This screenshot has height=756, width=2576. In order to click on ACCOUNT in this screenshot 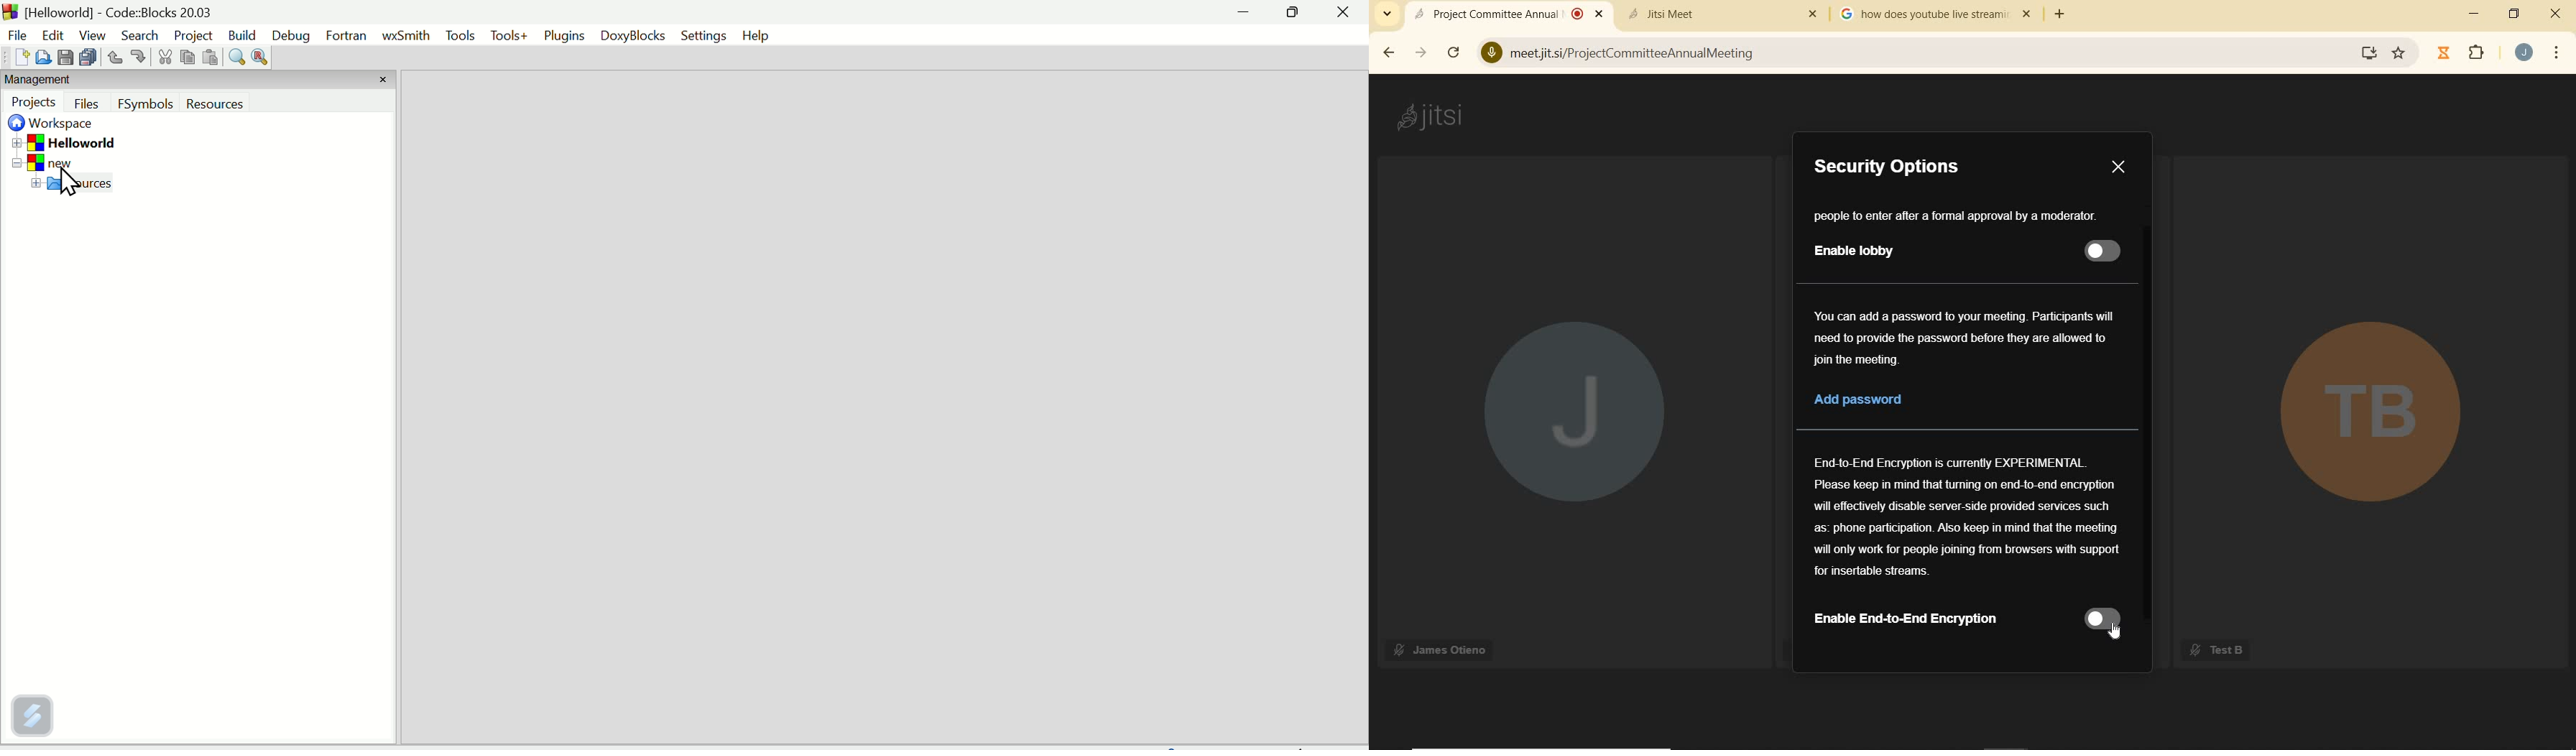, I will do `click(2524, 52)`.